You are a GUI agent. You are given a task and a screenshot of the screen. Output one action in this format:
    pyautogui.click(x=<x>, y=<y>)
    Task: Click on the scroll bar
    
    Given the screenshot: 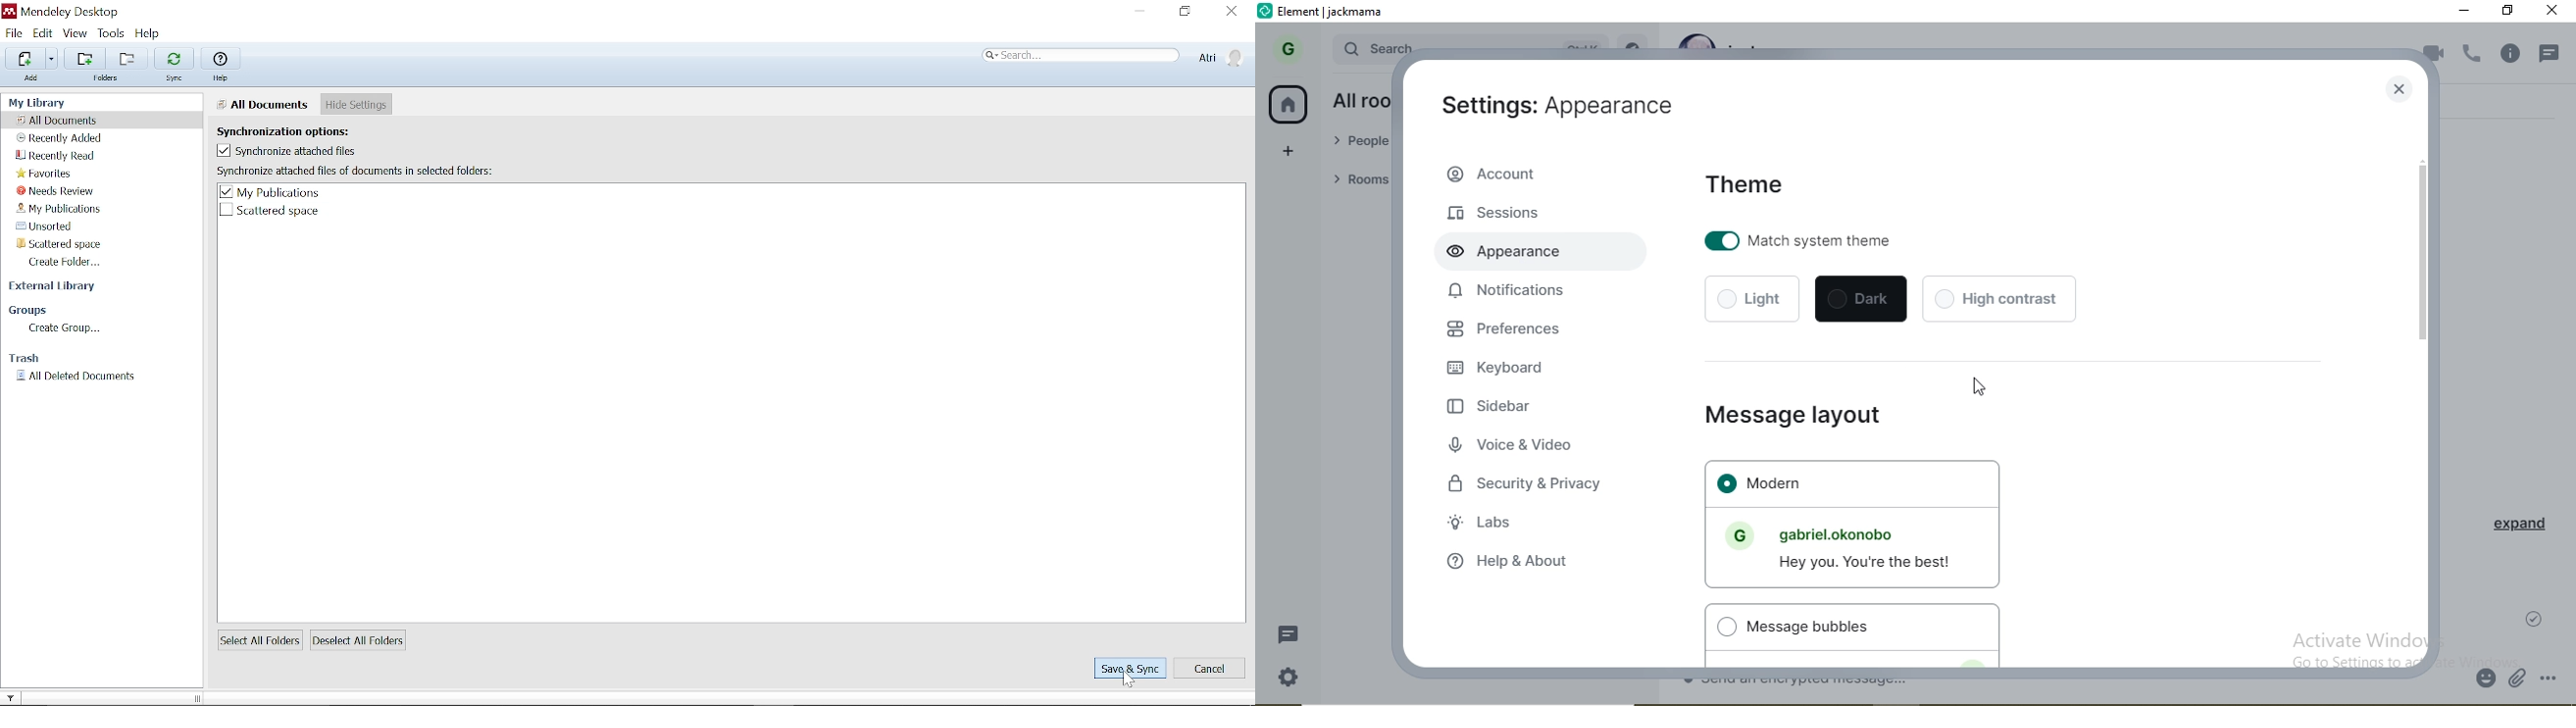 What is the action you would take?
    pyautogui.click(x=2424, y=255)
    